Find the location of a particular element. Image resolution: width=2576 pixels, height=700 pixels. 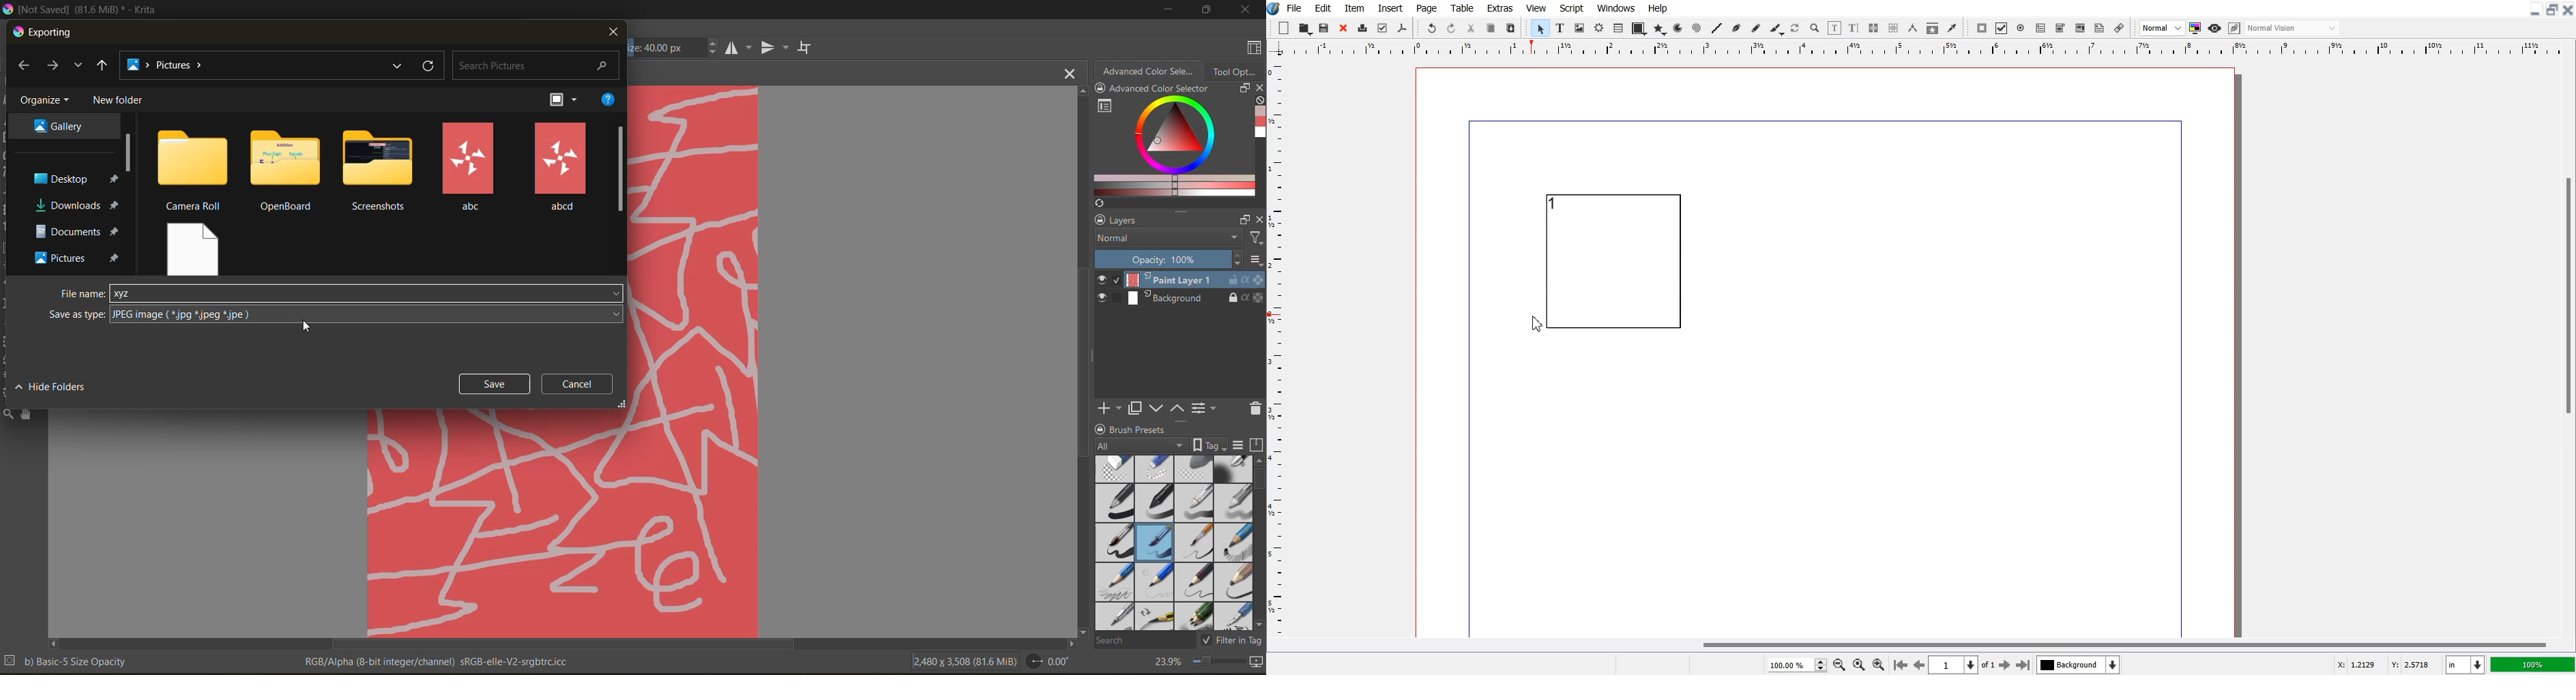

folders is located at coordinates (381, 171).